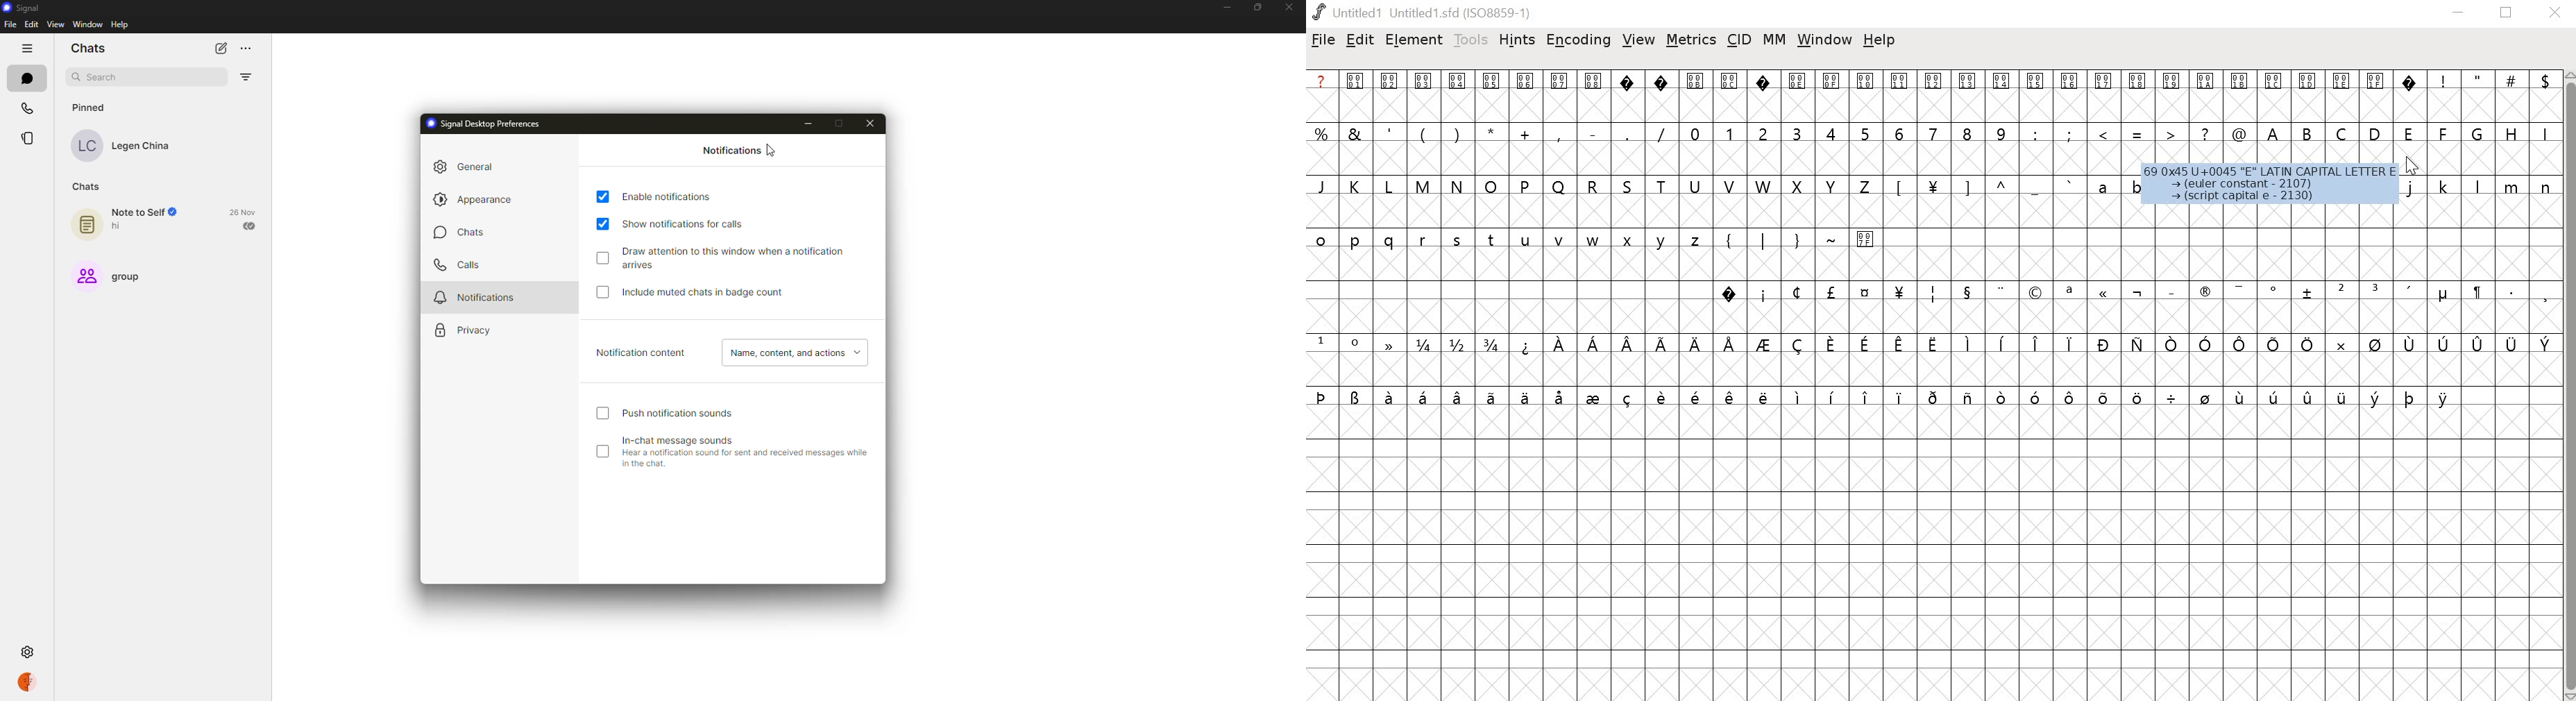 This screenshot has width=2576, height=728. What do you see at coordinates (2141, 135) in the screenshot?
I see `symbols` at bounding box center [2141, 135].